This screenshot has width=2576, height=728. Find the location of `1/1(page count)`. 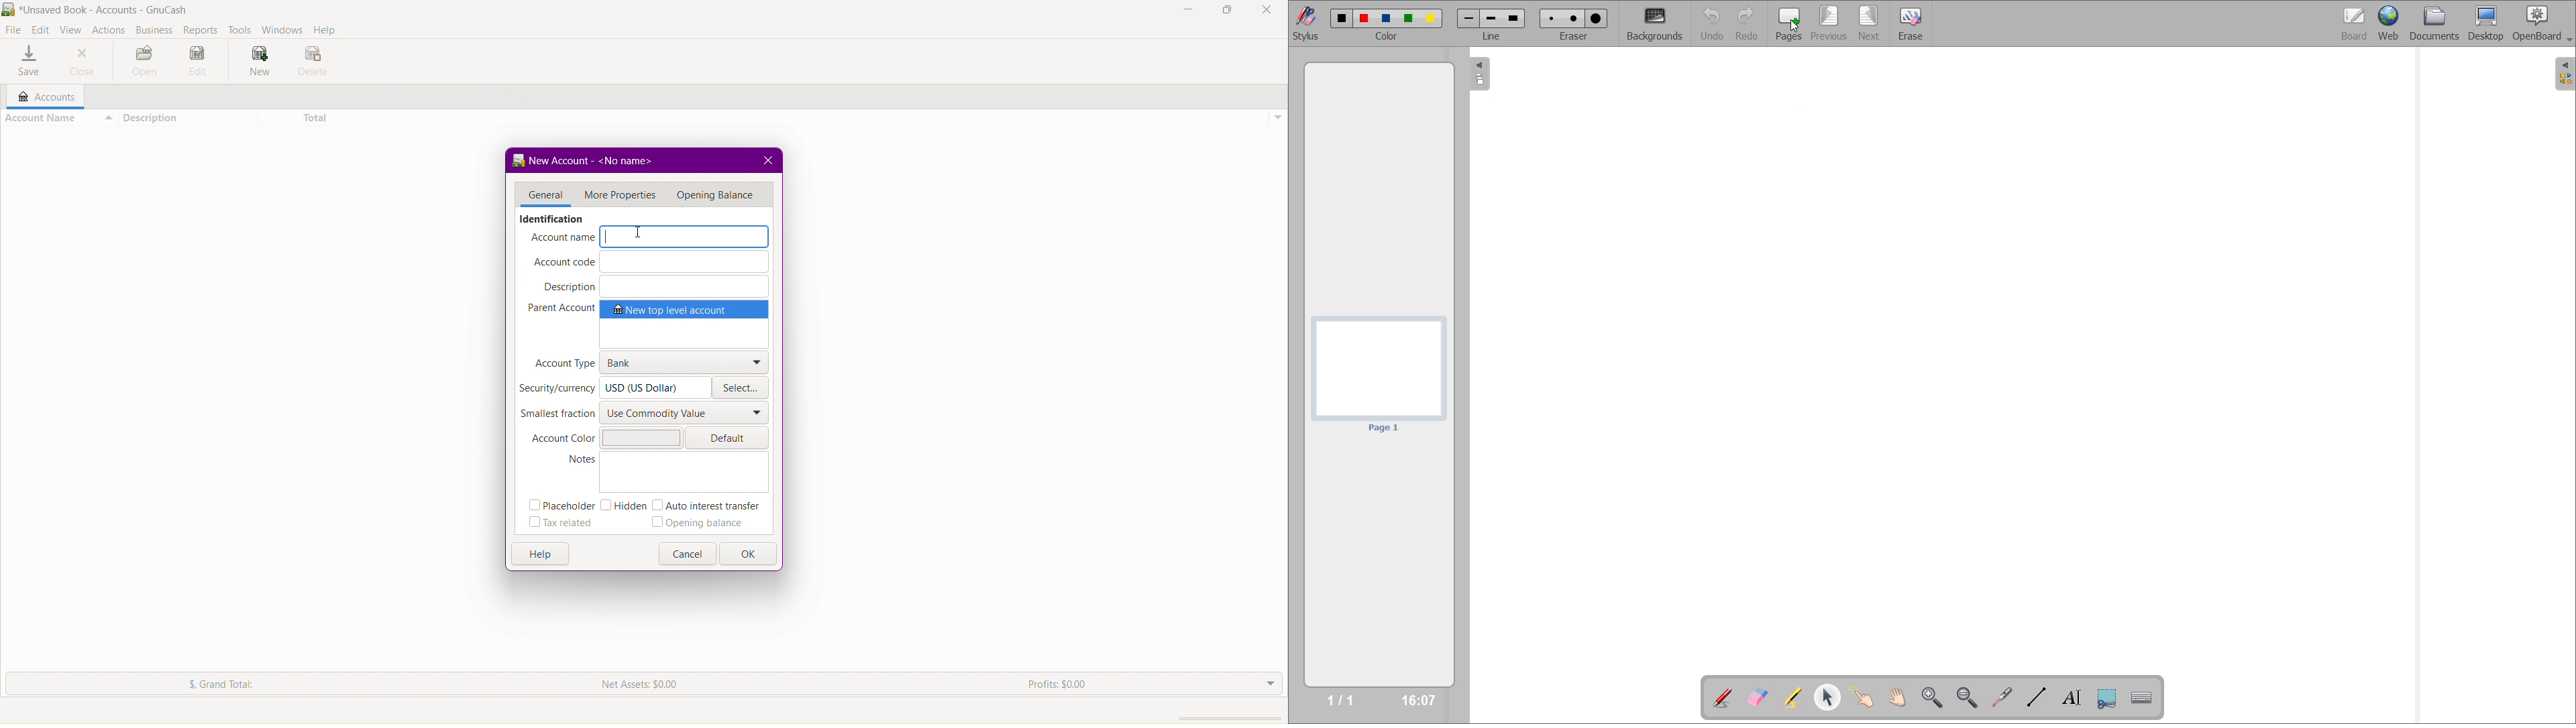

1/1(page count) is located at coordinates (1339, 702).